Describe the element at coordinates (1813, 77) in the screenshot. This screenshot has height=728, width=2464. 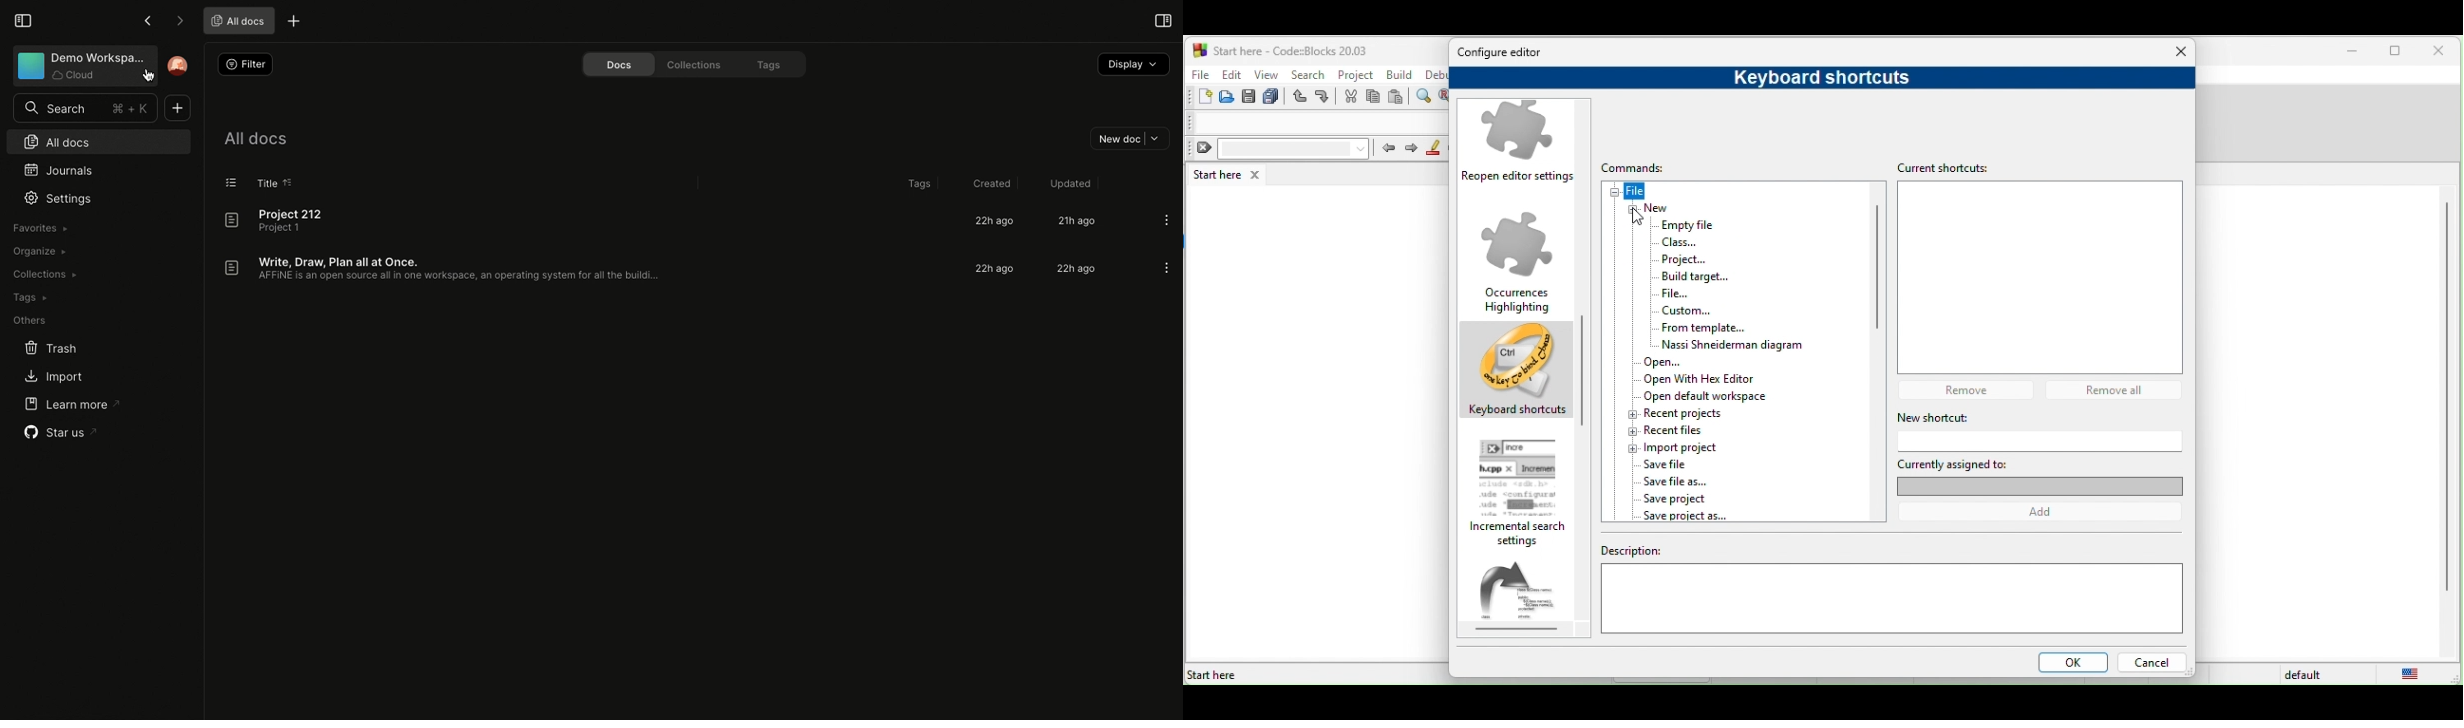
I see `keyboard shortcuts` at that location.